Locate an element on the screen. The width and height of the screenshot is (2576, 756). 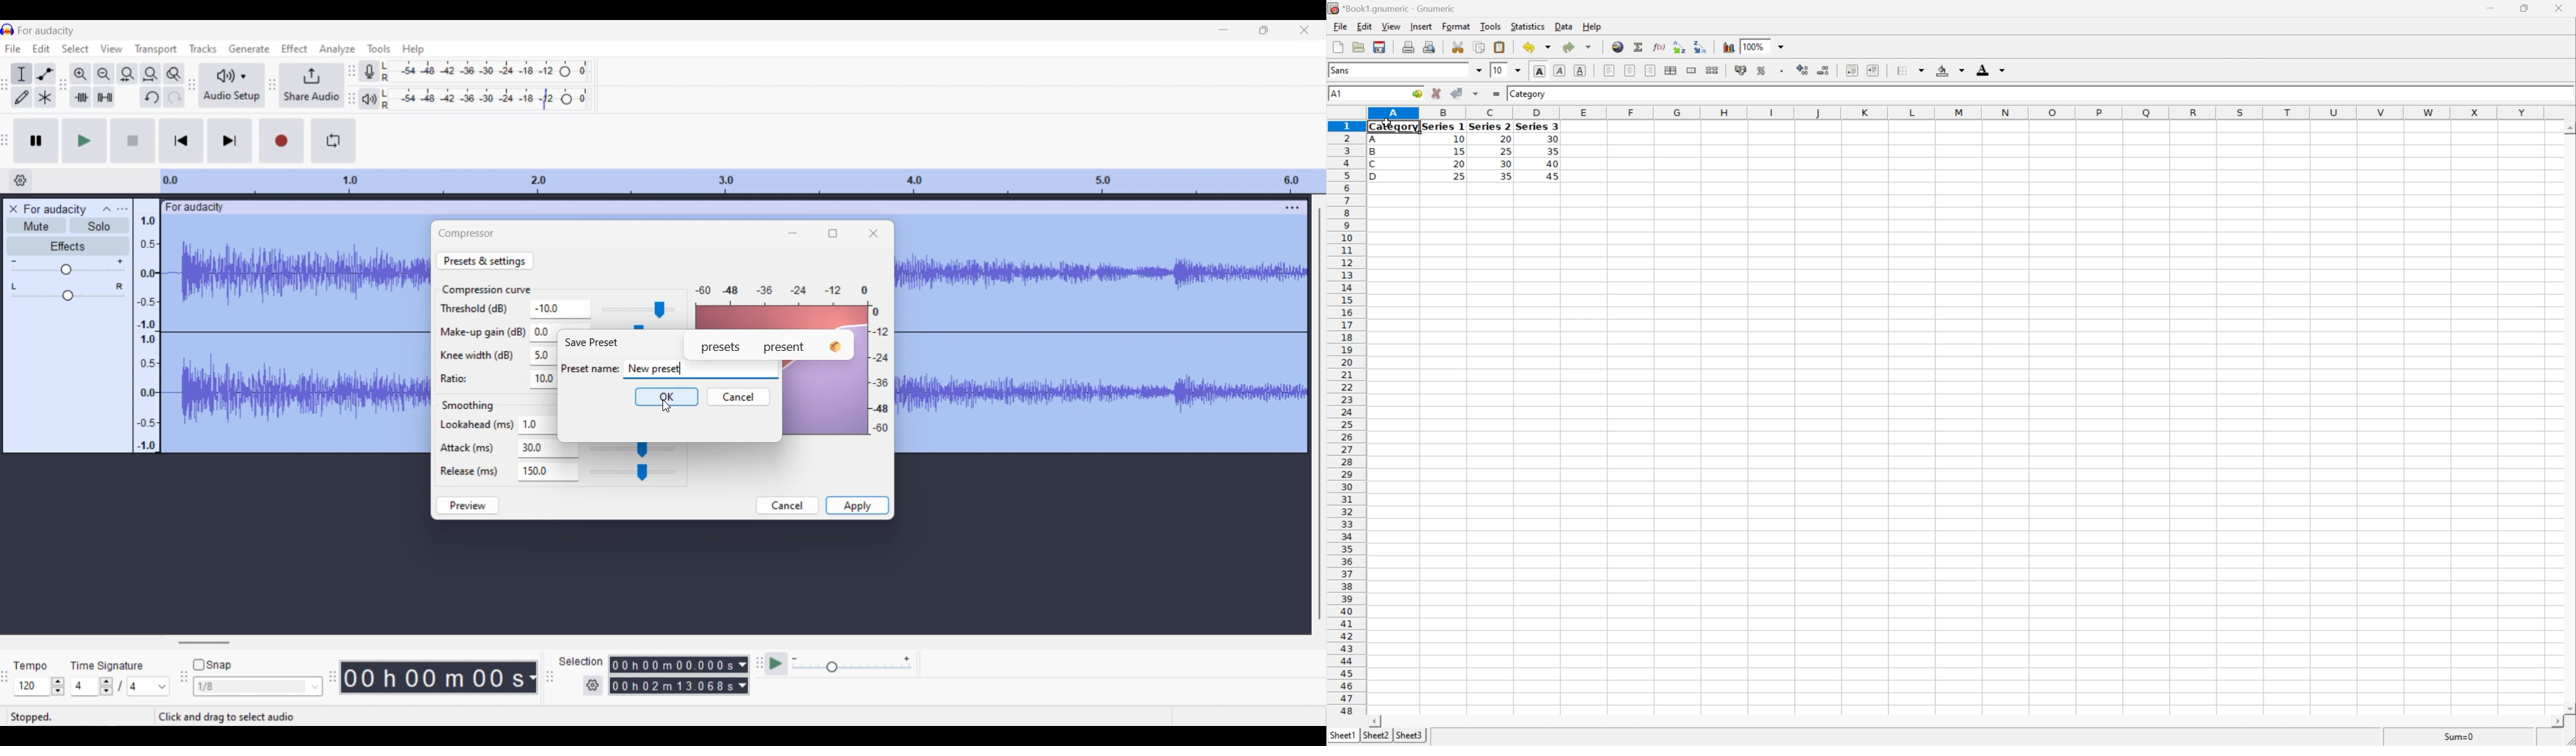
Undo is located at coordinates (1537, 45).